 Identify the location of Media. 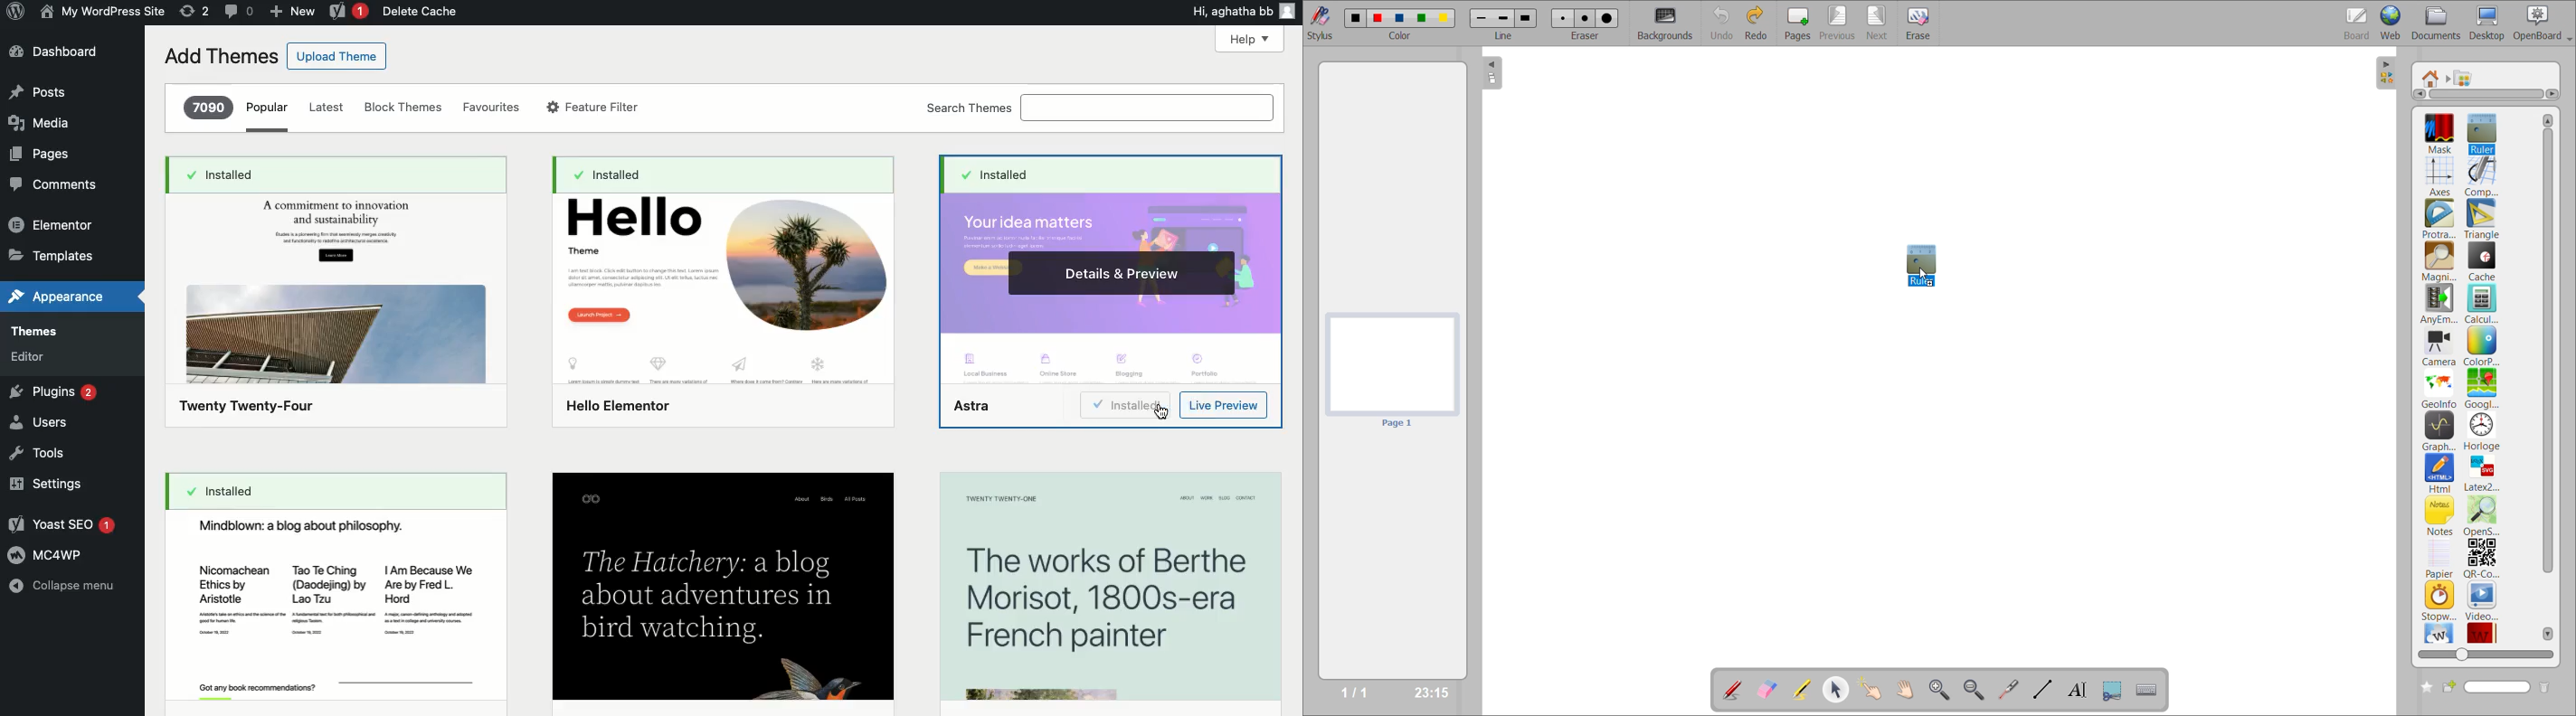
(44, 120).